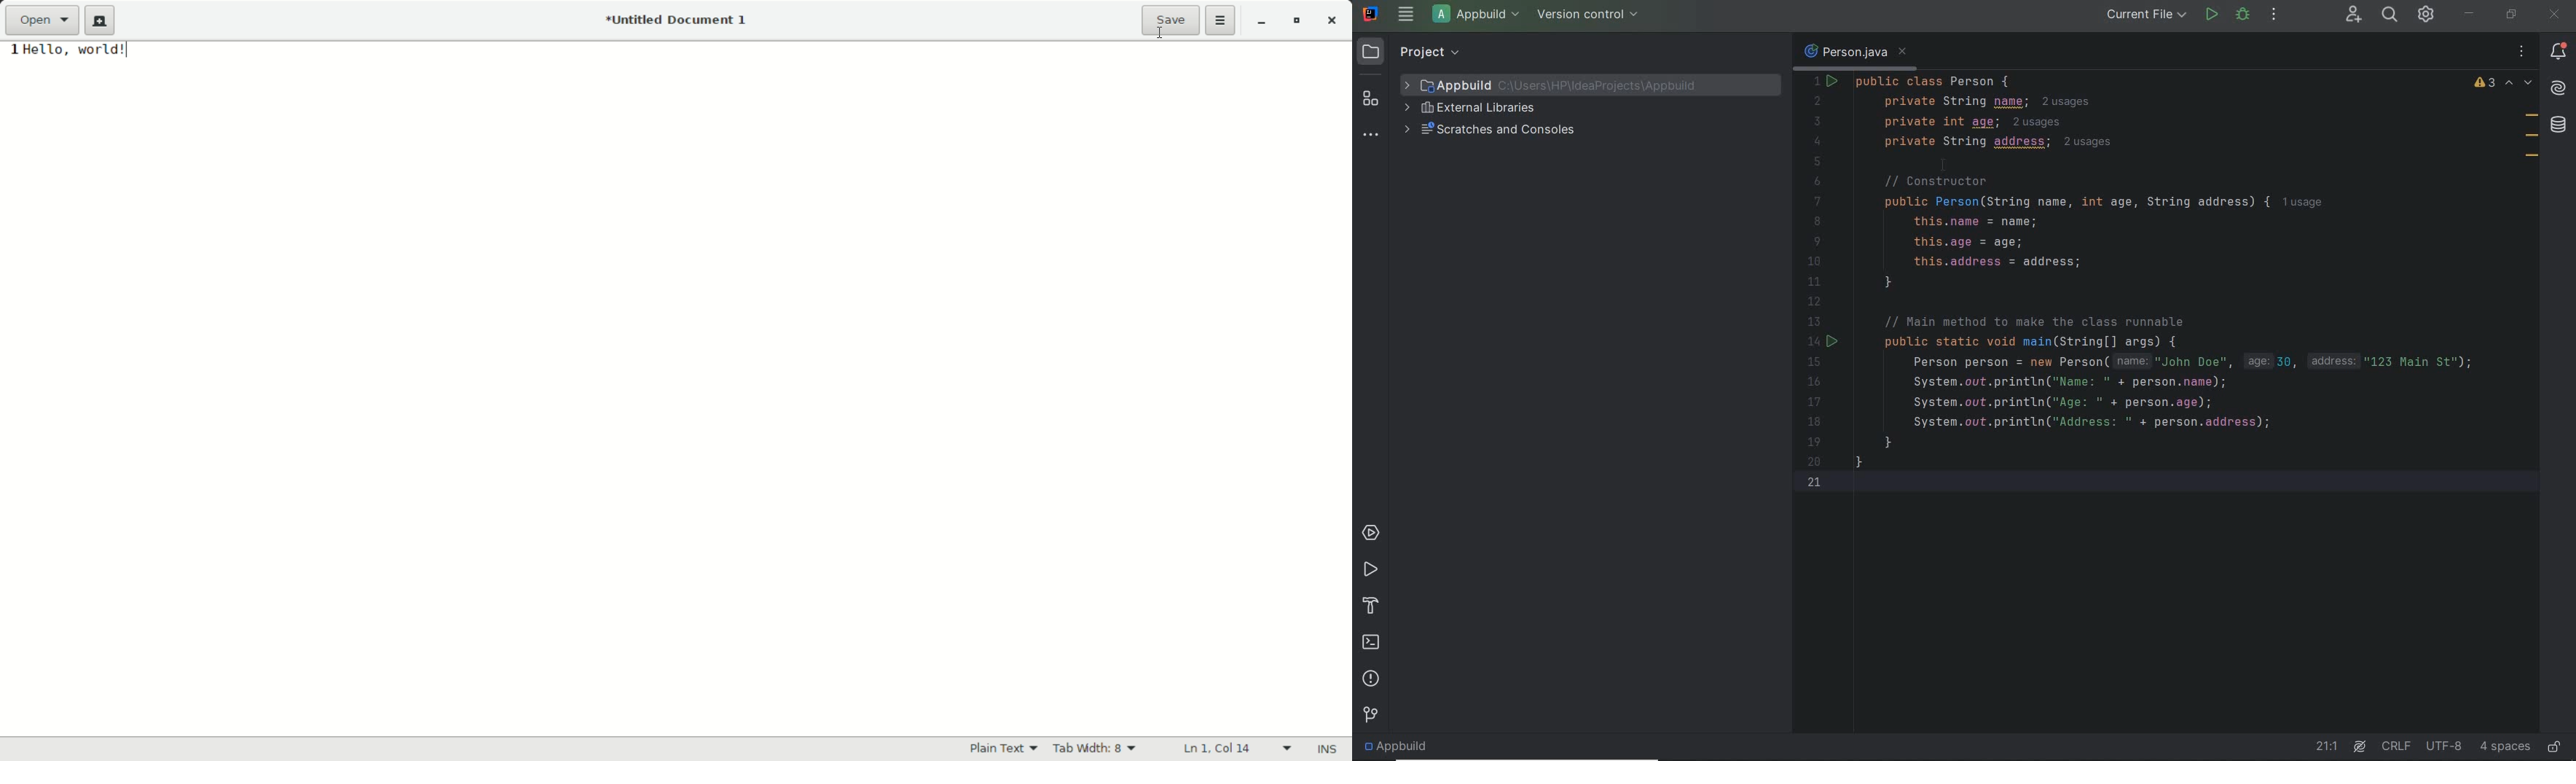  Describe the element at coordinates (1301, 23) in the screenshot. I see `maximize or restore` at that location.